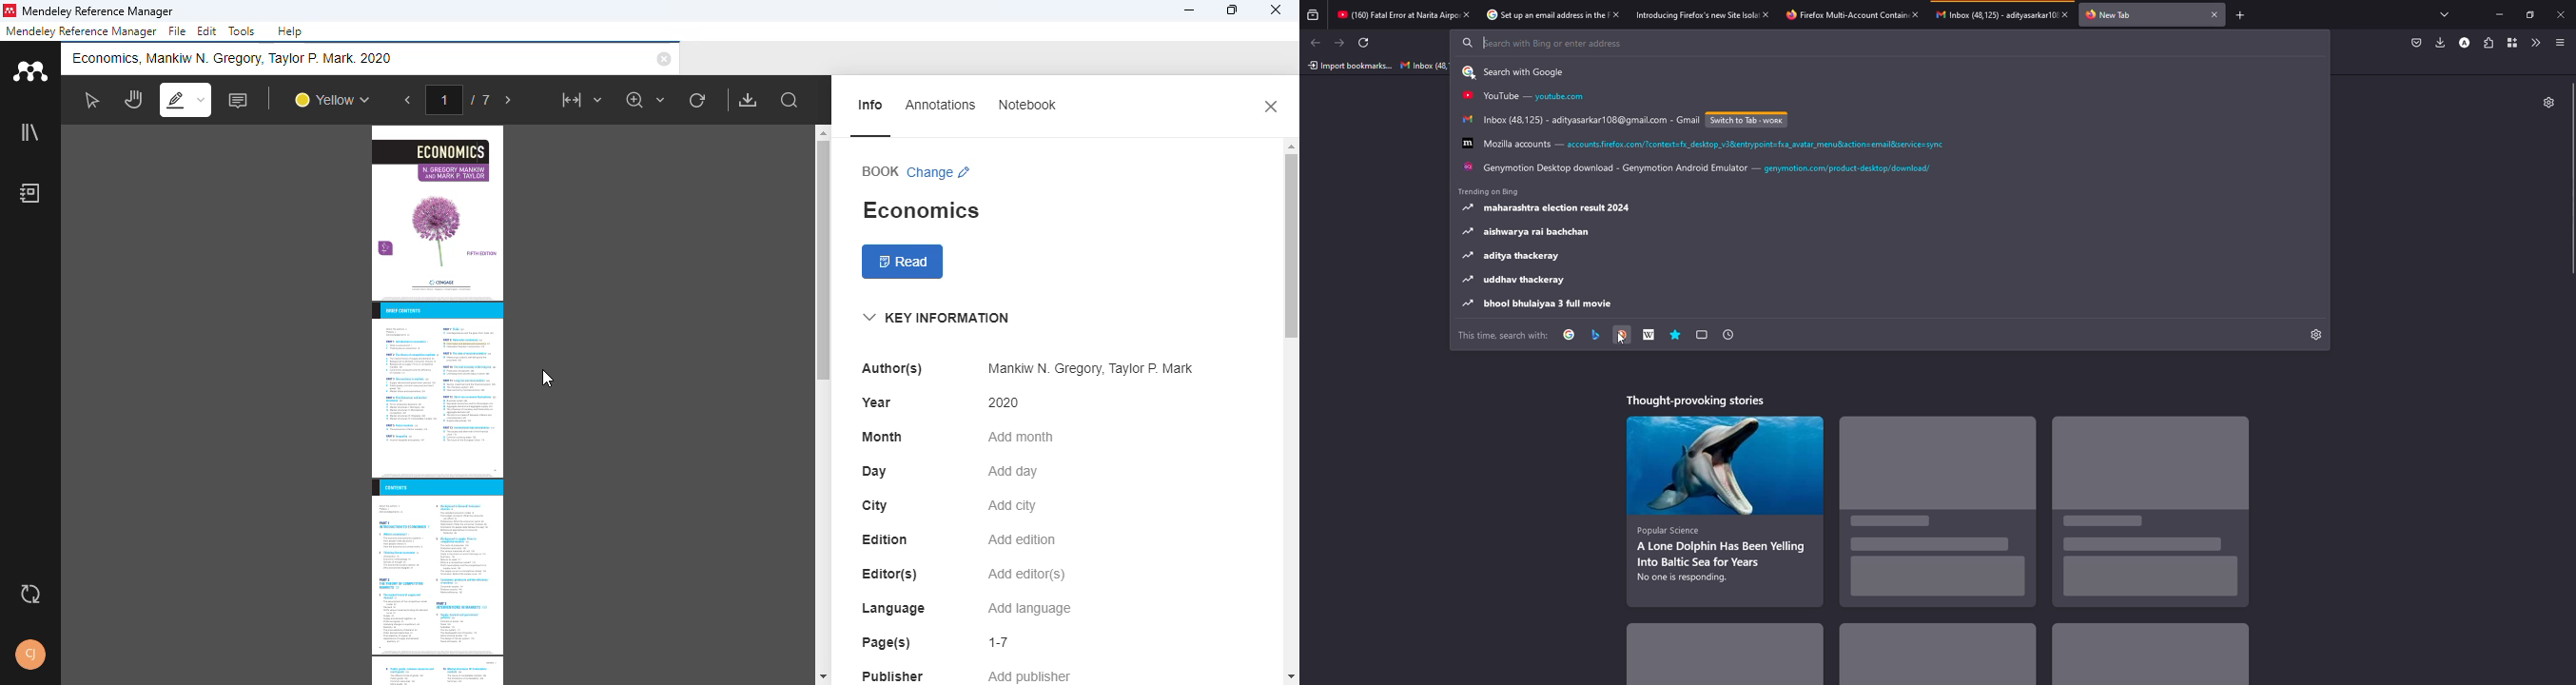  What do you see at coordinates (1019, 437) in the screenshot?
I see `add month` at bounding box center [1019, 437].